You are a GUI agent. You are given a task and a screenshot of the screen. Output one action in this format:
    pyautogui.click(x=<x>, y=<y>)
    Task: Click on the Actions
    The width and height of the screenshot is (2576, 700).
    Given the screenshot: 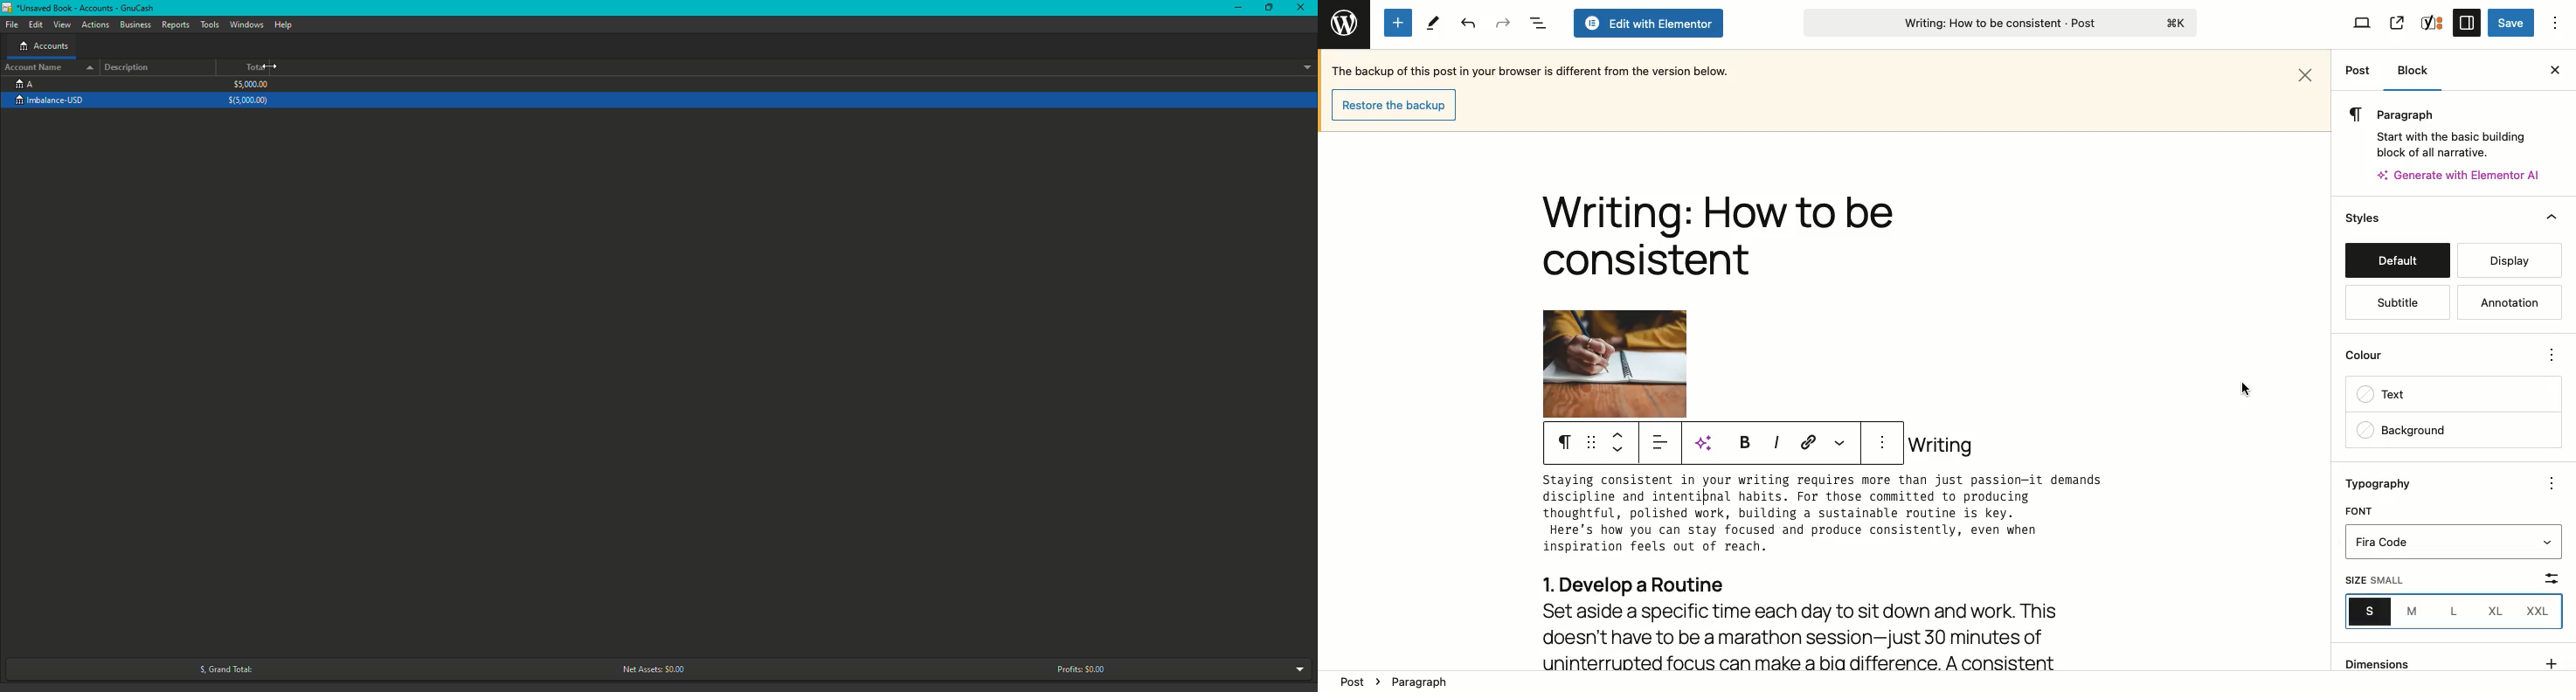 What is the action you would take?
    pyautogui.click(x=96, y=25)
    